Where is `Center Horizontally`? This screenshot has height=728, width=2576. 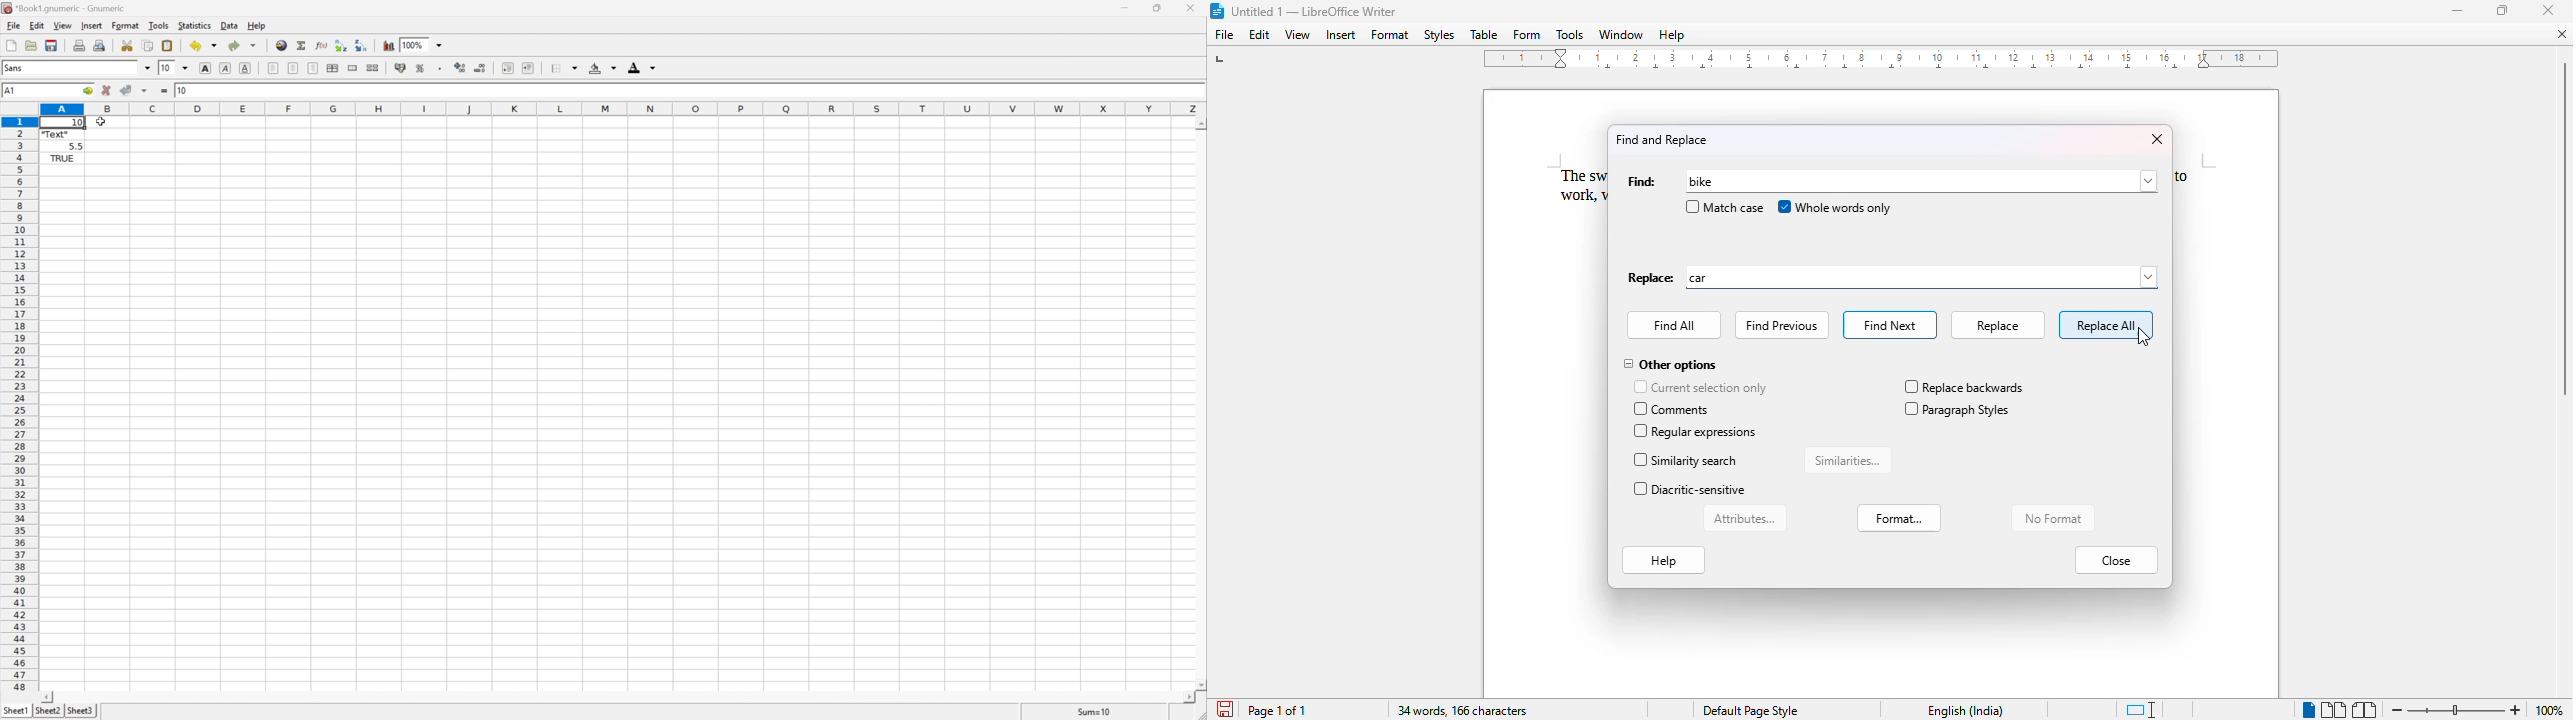
Center Horizontally is located at coordinates (294, 68).